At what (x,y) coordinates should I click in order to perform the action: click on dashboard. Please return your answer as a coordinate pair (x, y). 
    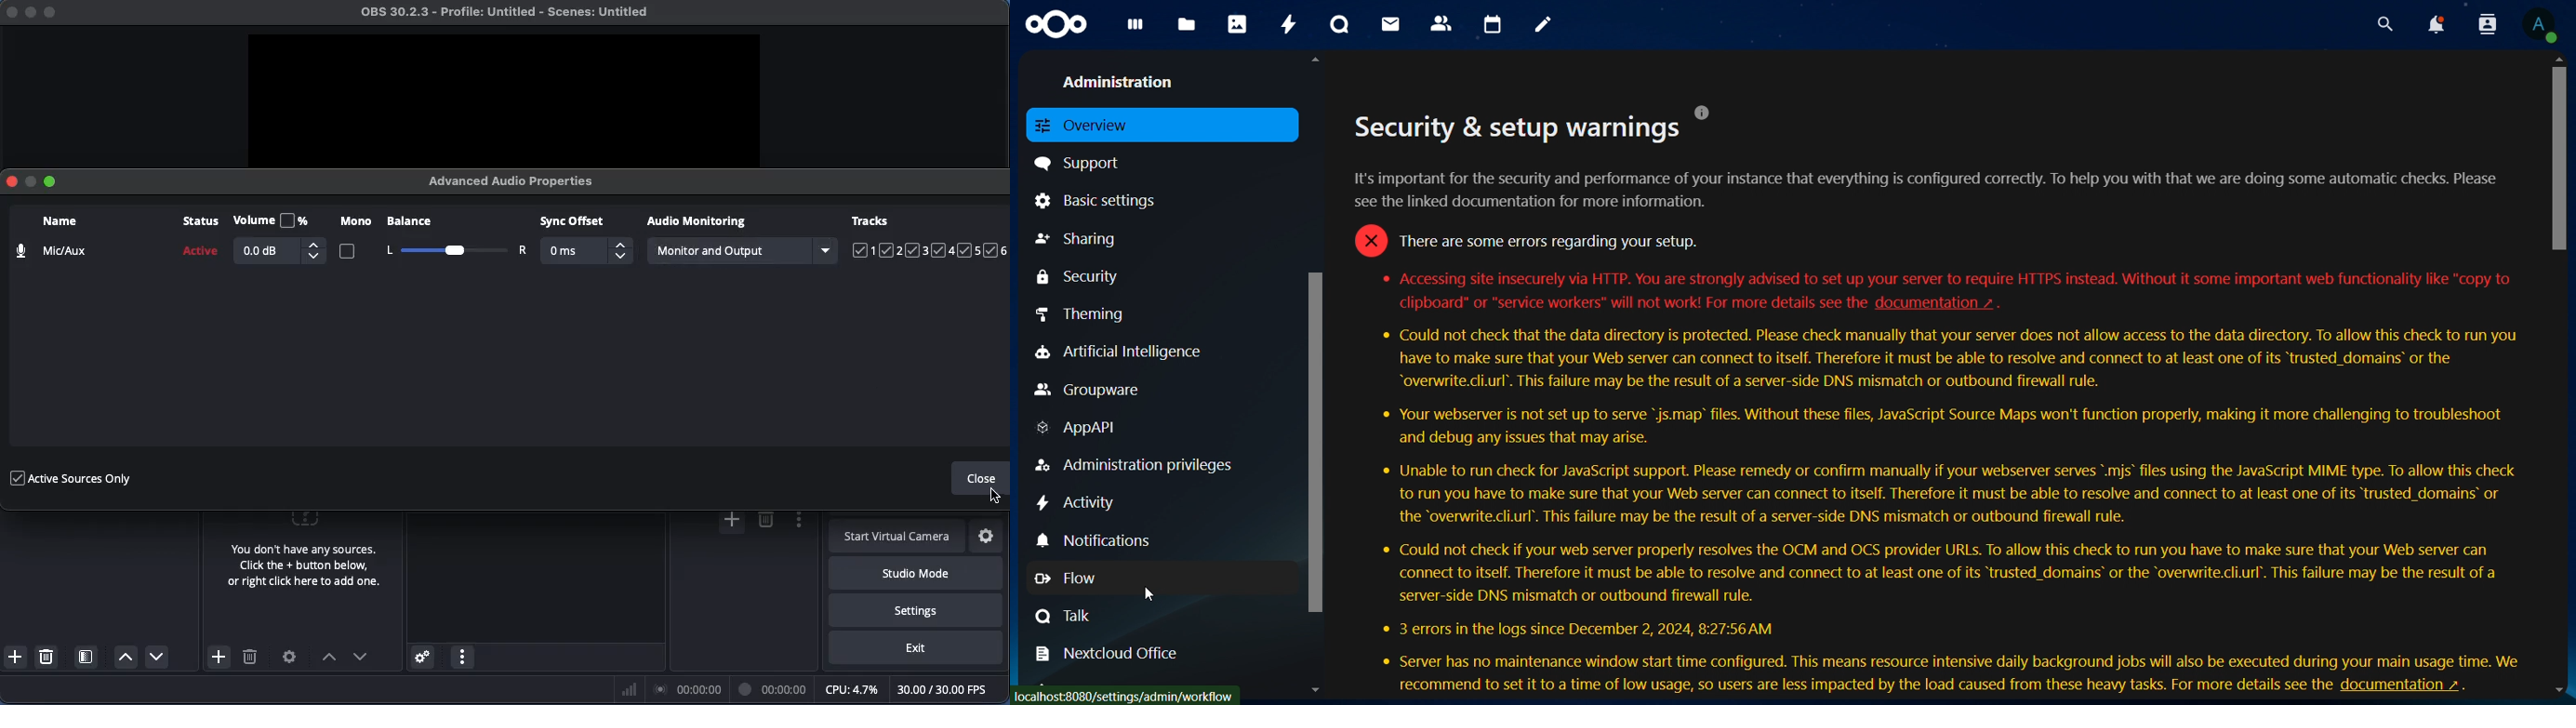
    Looking at the image, I should click on (1136, 29).